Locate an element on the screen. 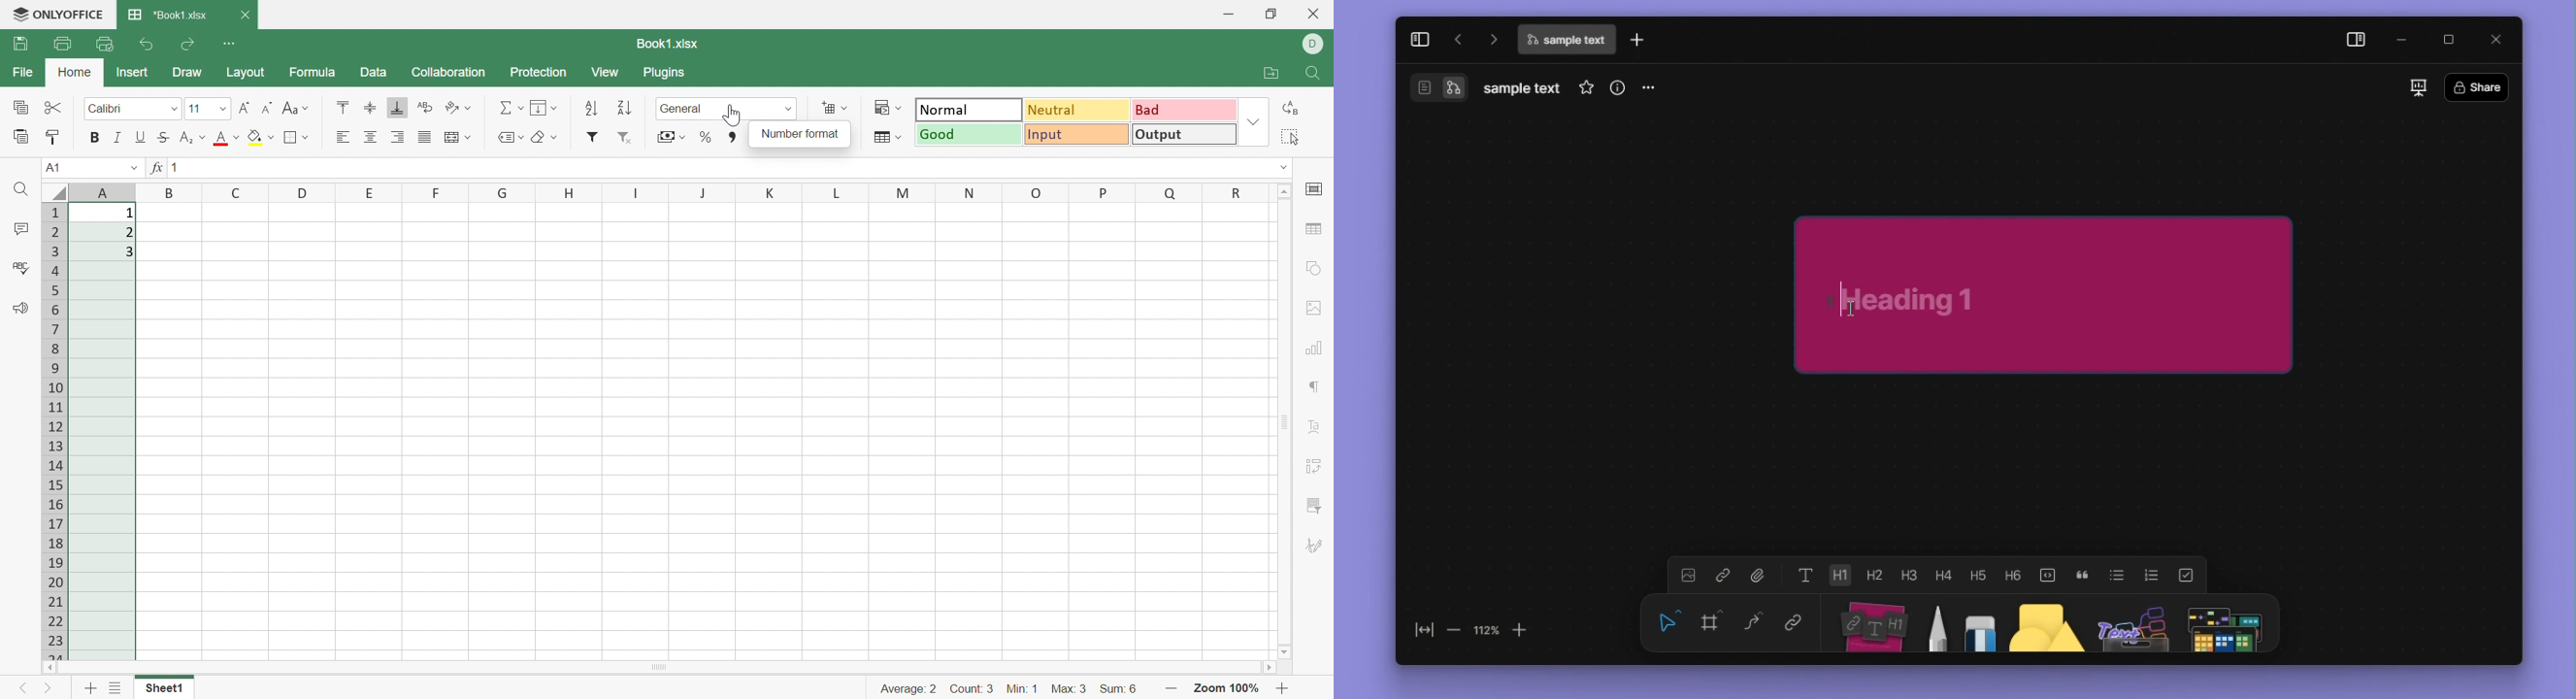 Image resolution: width=2576 pixels, height=700 pixels. Align left is located at coordinates (342, 138).